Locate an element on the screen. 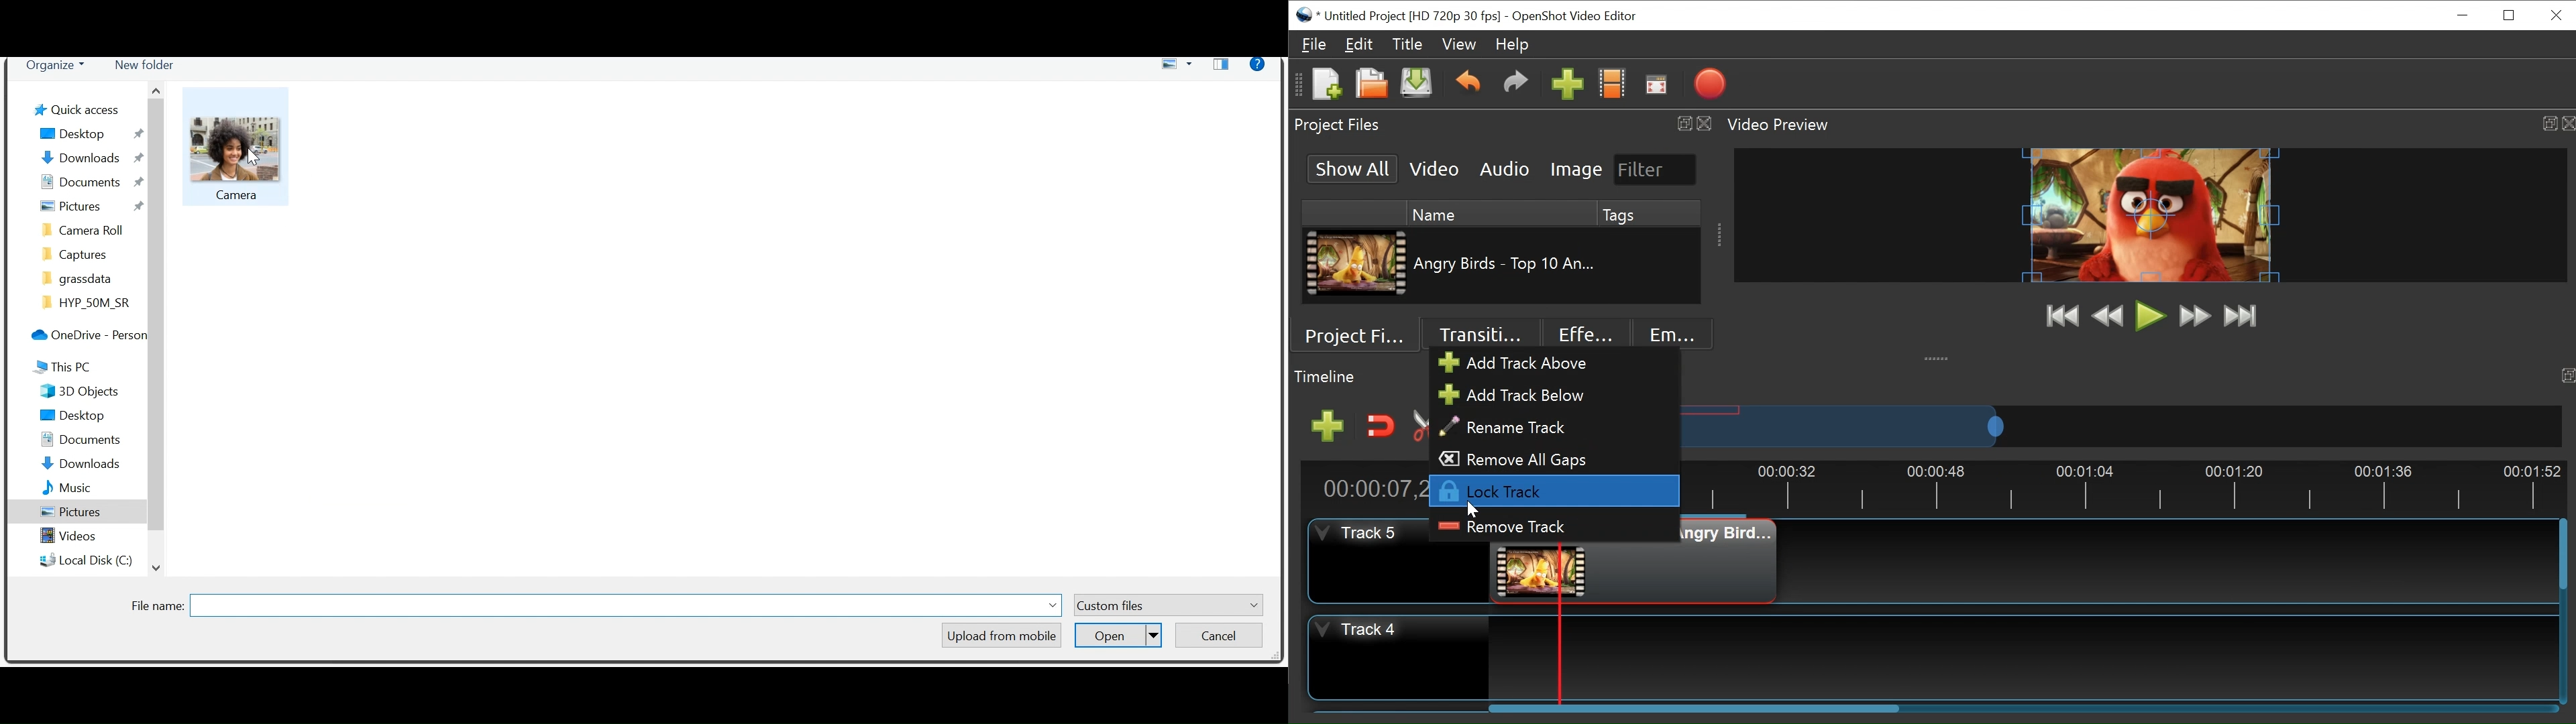 The image size is (2576, 728). Transition is located at coordinates (1478, 336).